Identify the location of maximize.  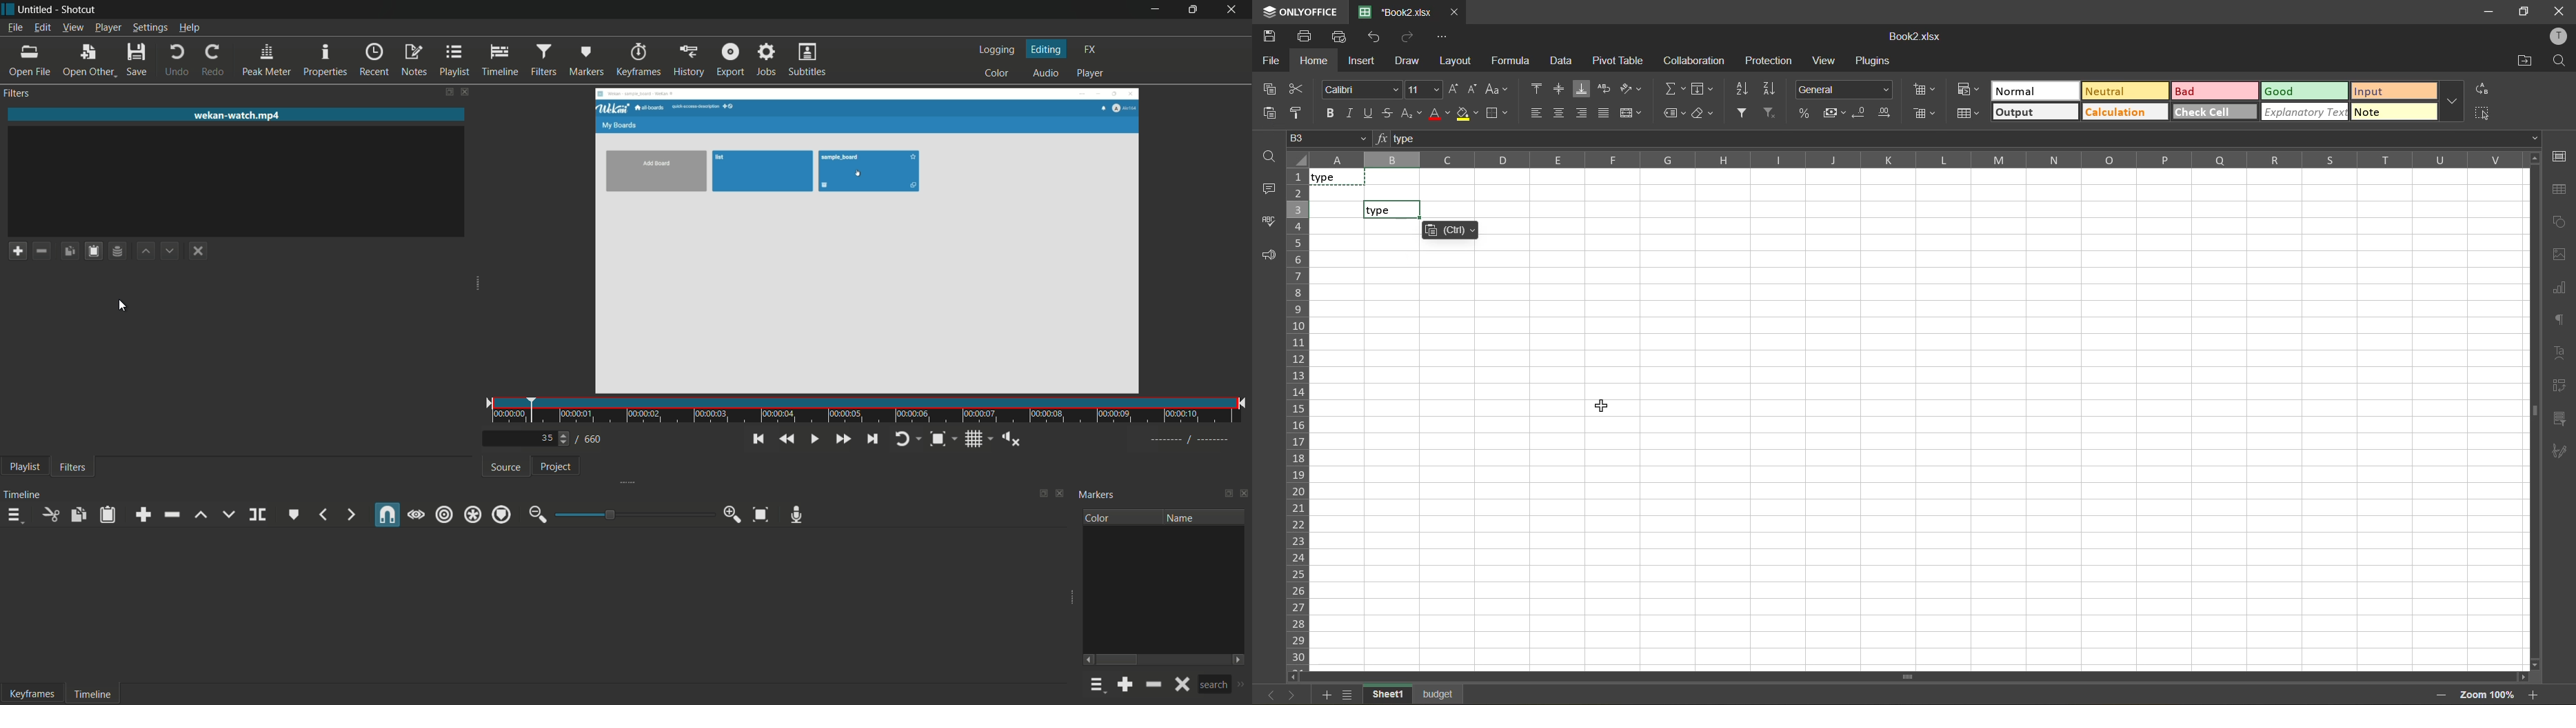
(1195, 10).